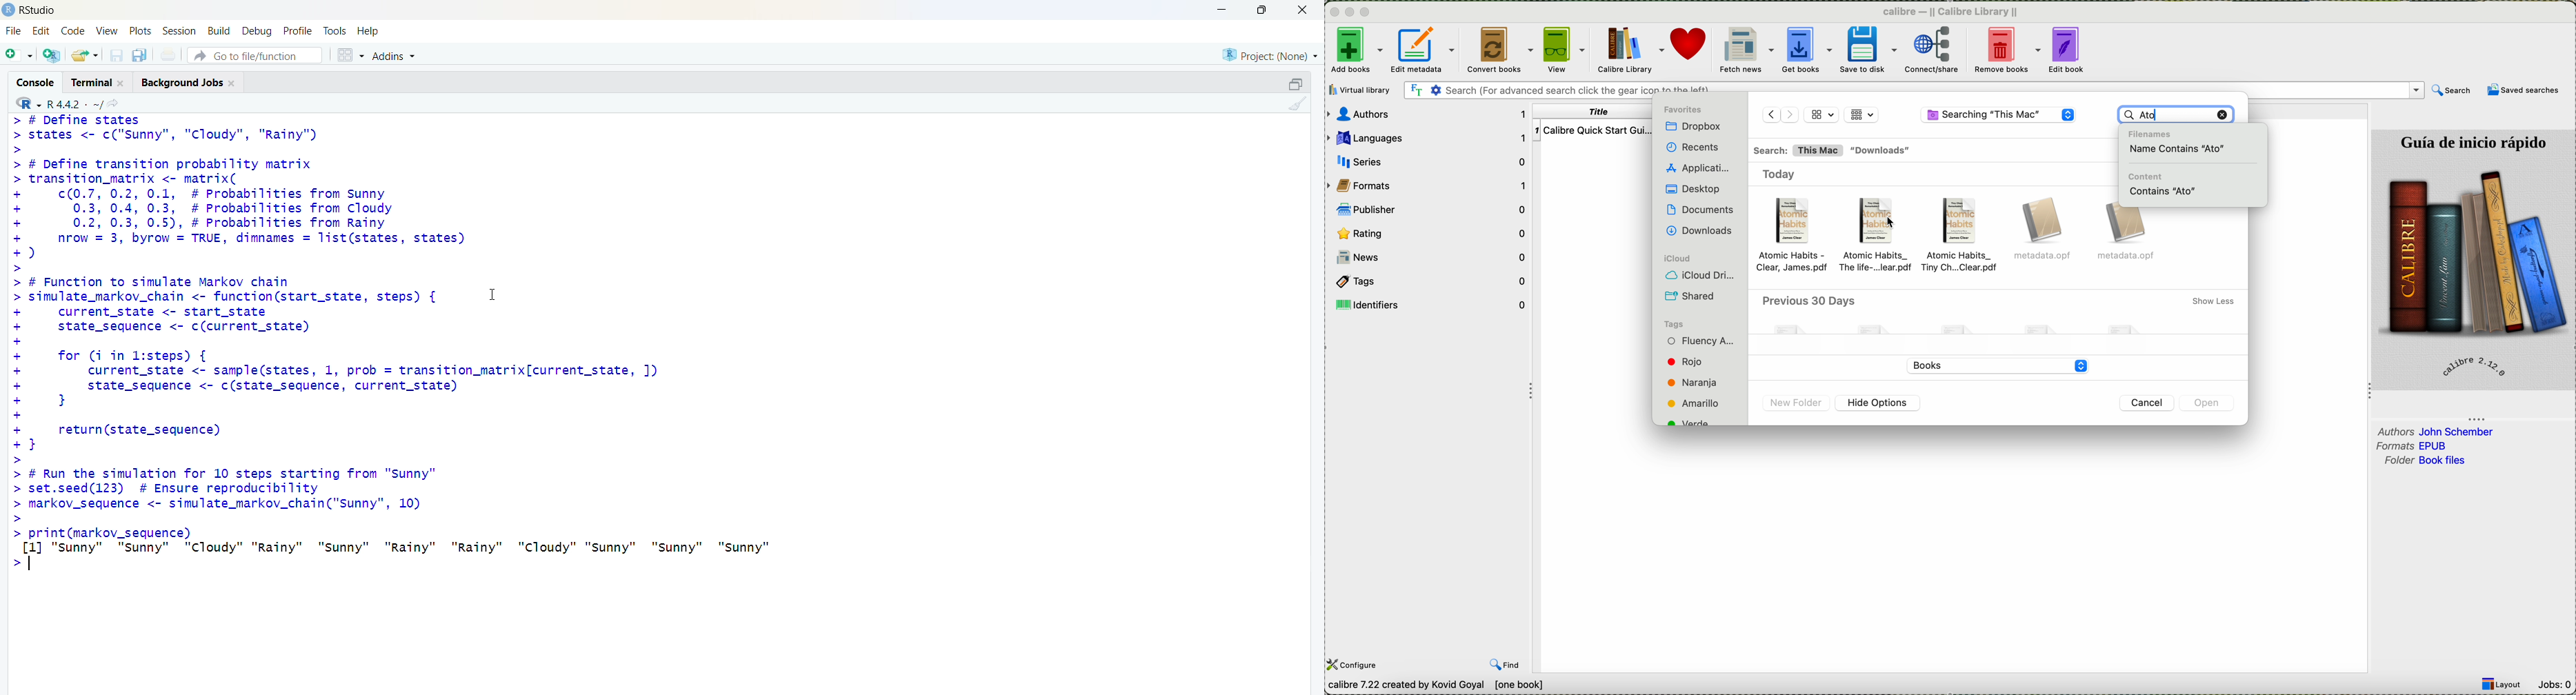 The height and width of the screenshot is (700, 2576). What do you see at coordinates (1696, 127) in the screenshot?
I see `Dropbox` at bounding box center [1696, 127].